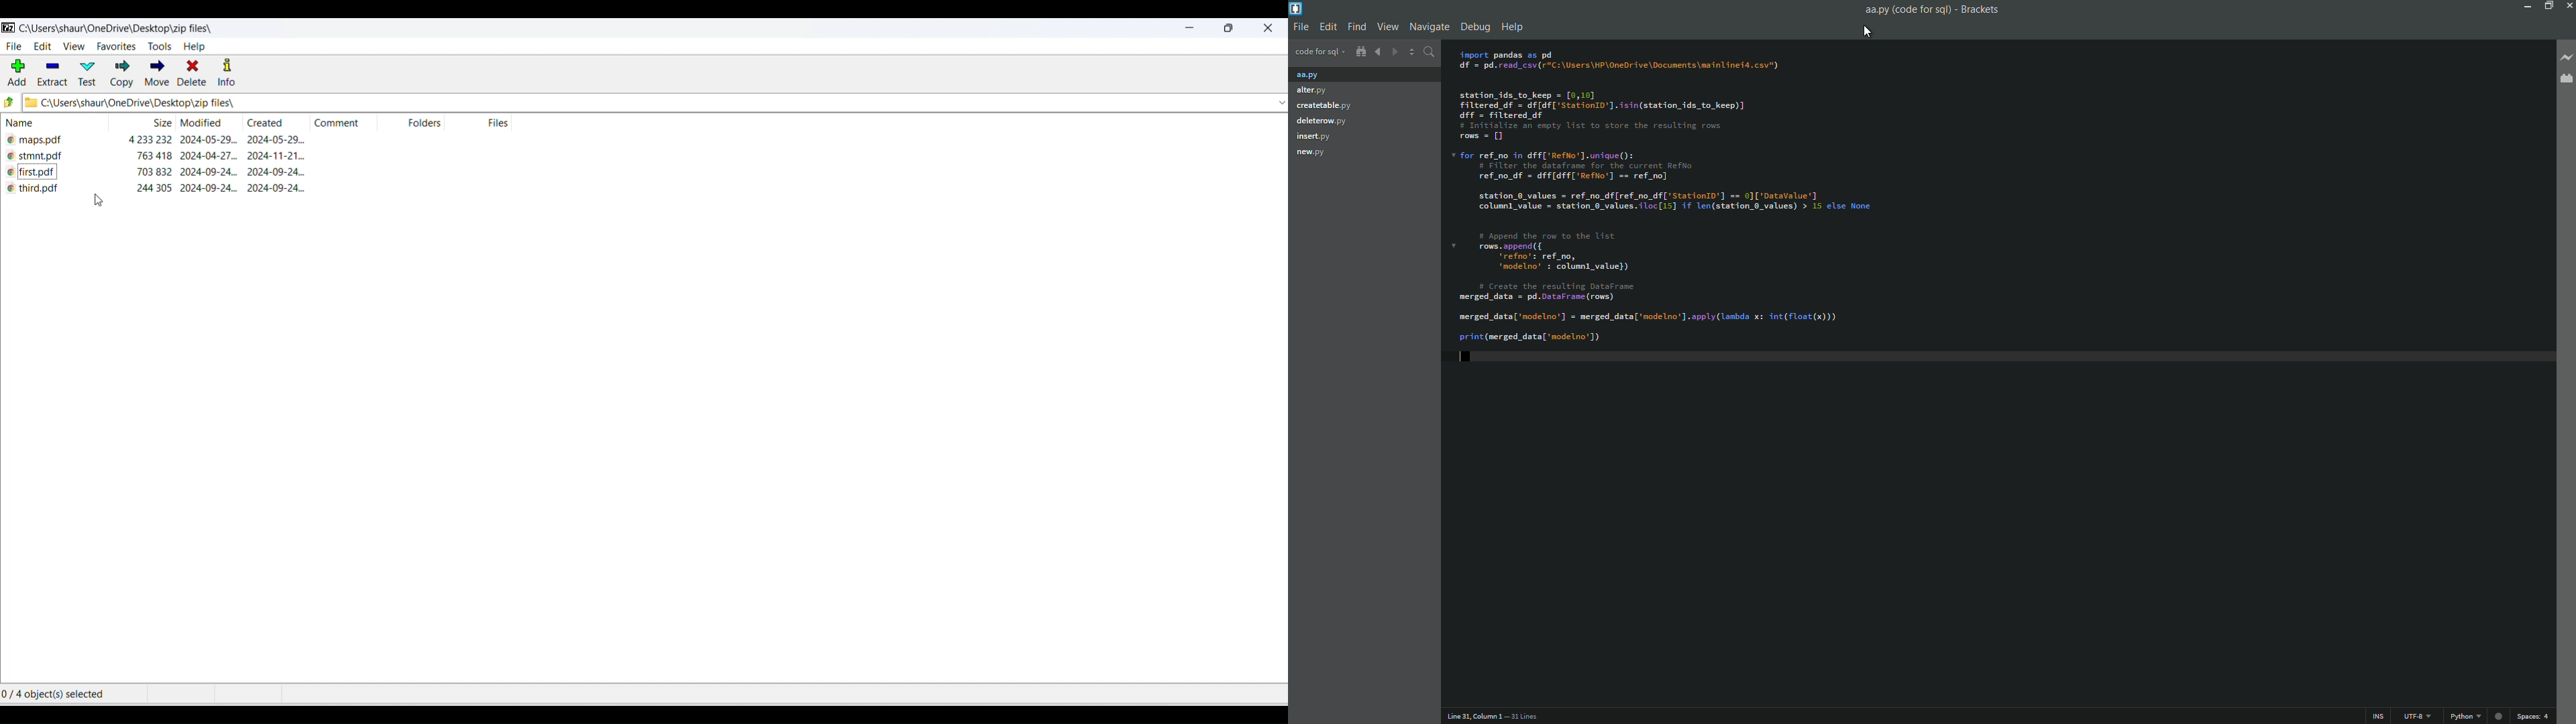 This screenshot has width=2576, height=728. Describe the element at coordinates (1372, 716) in the screenshot. I see `number of lines` at that location.